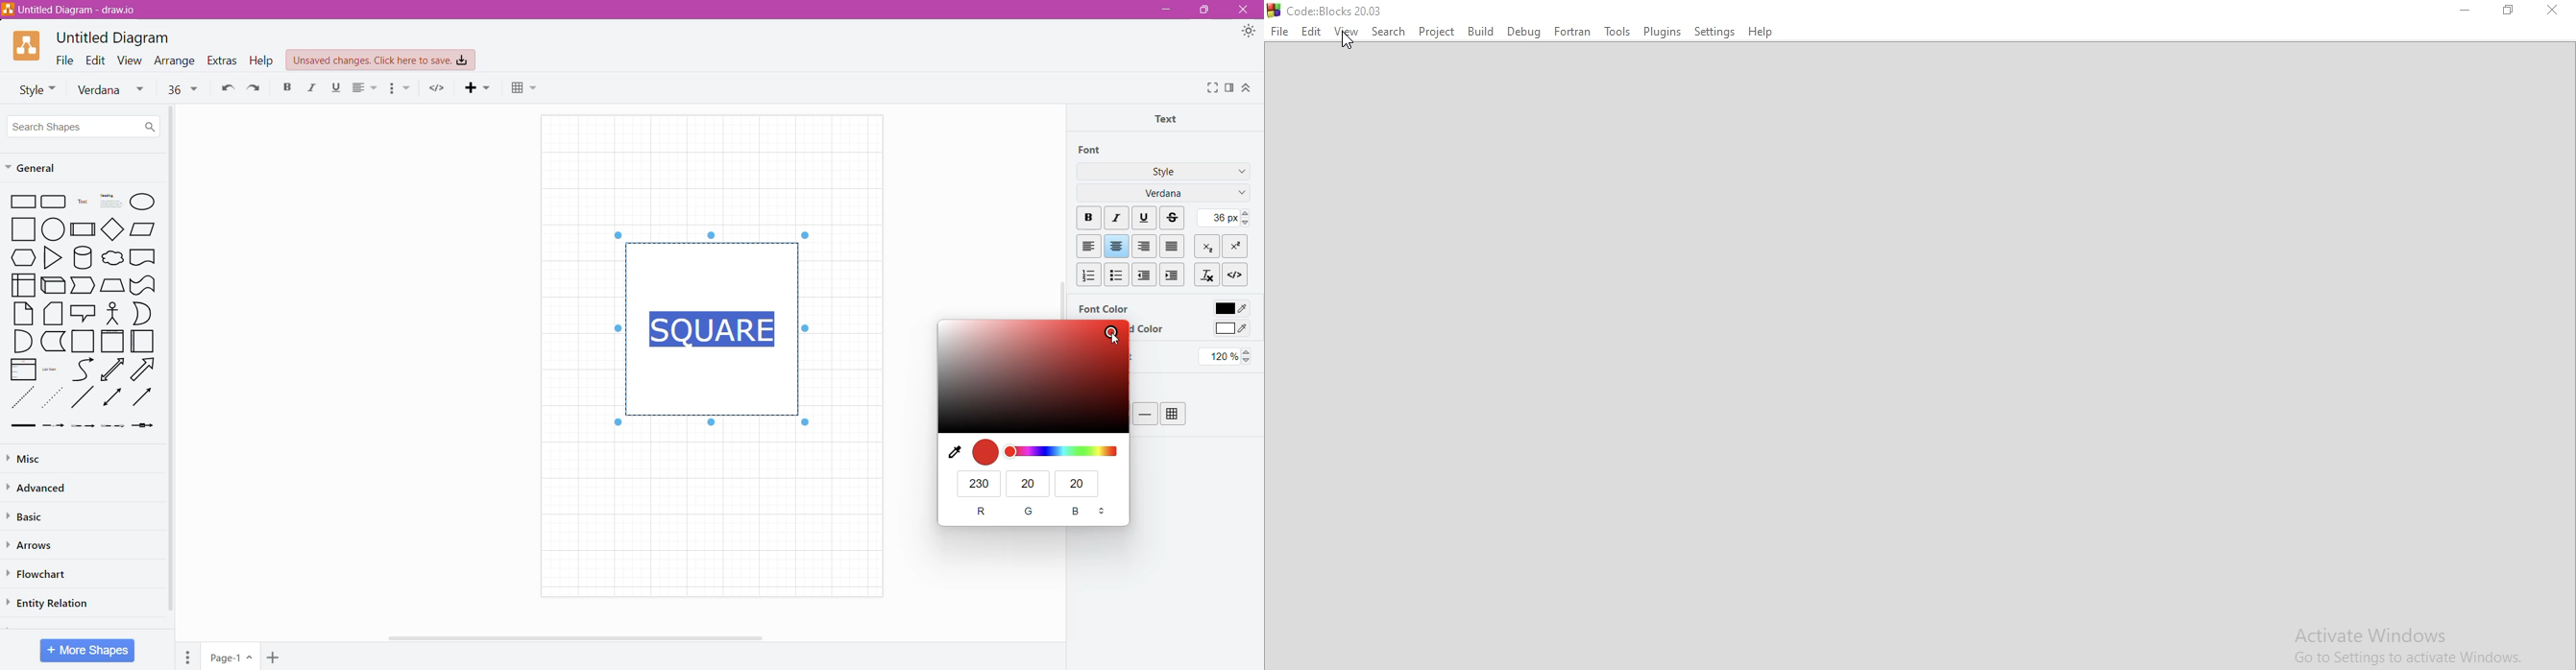  I want to click on 20, so click(1029, 483).